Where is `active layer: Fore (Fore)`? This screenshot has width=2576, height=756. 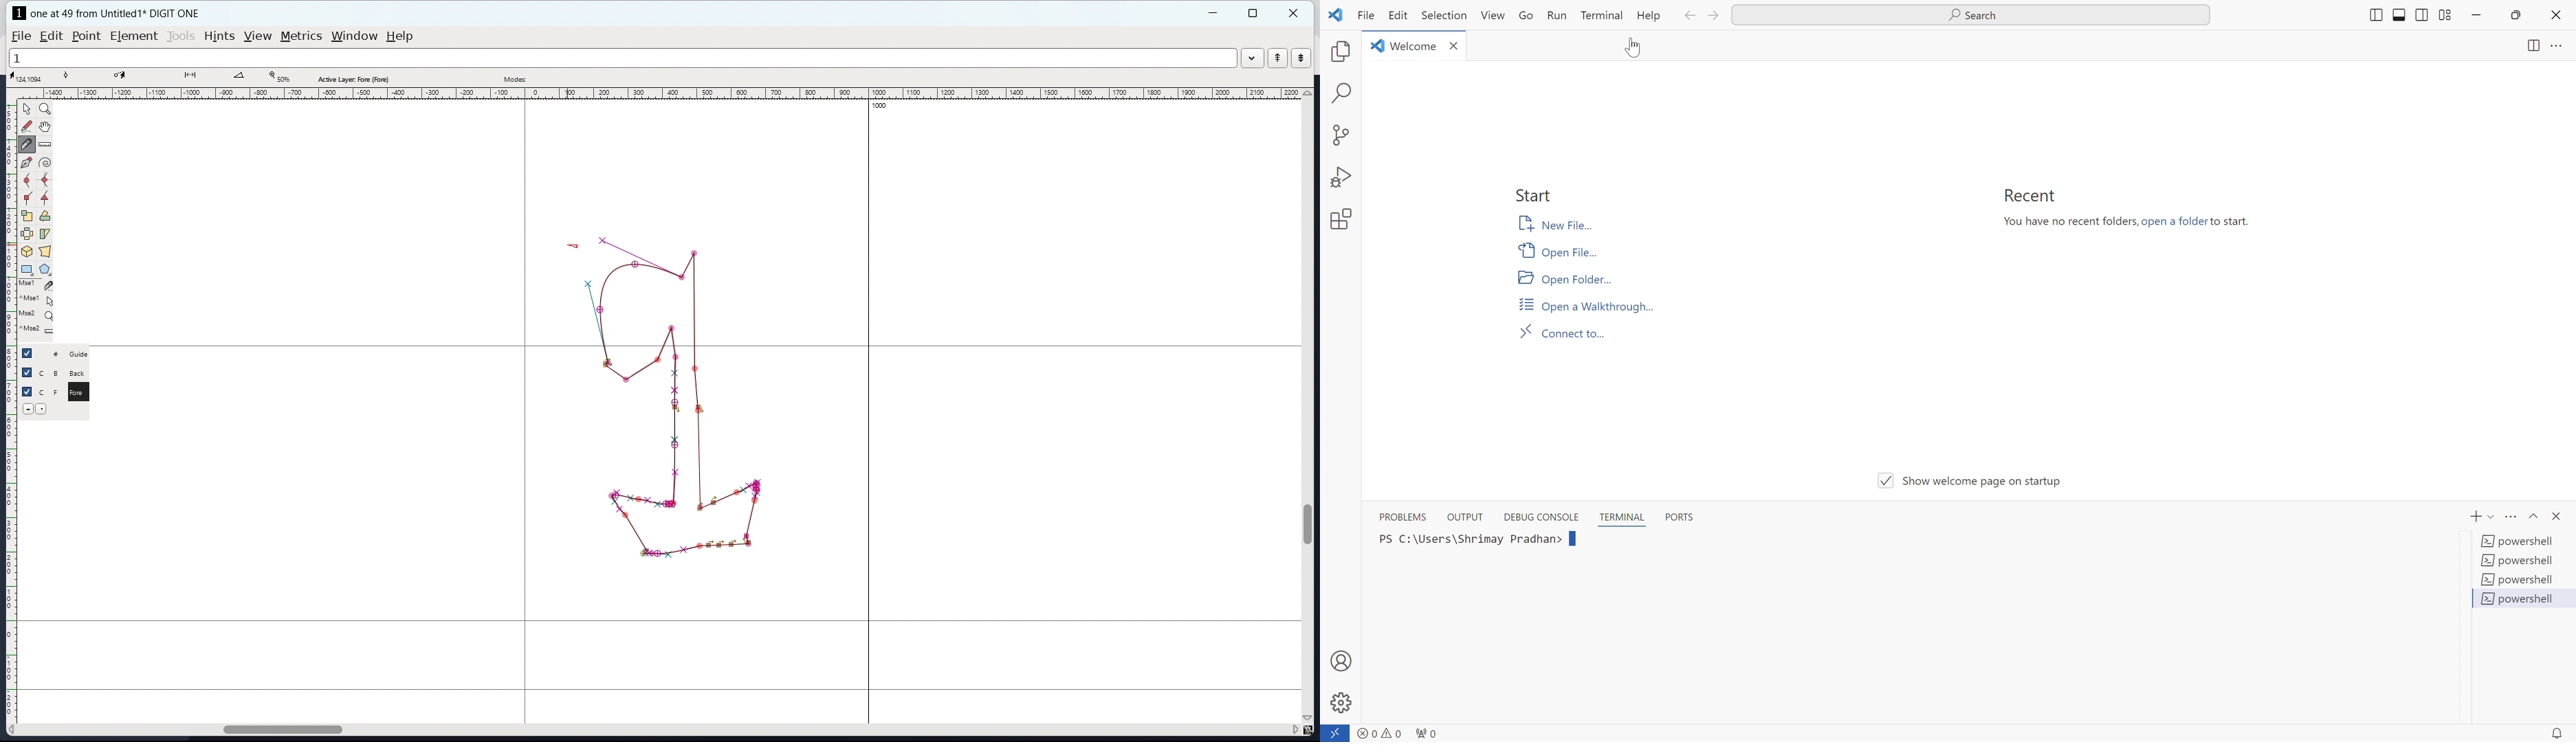 active layer: Fore (Fore) is located at coordinates (617, 77).